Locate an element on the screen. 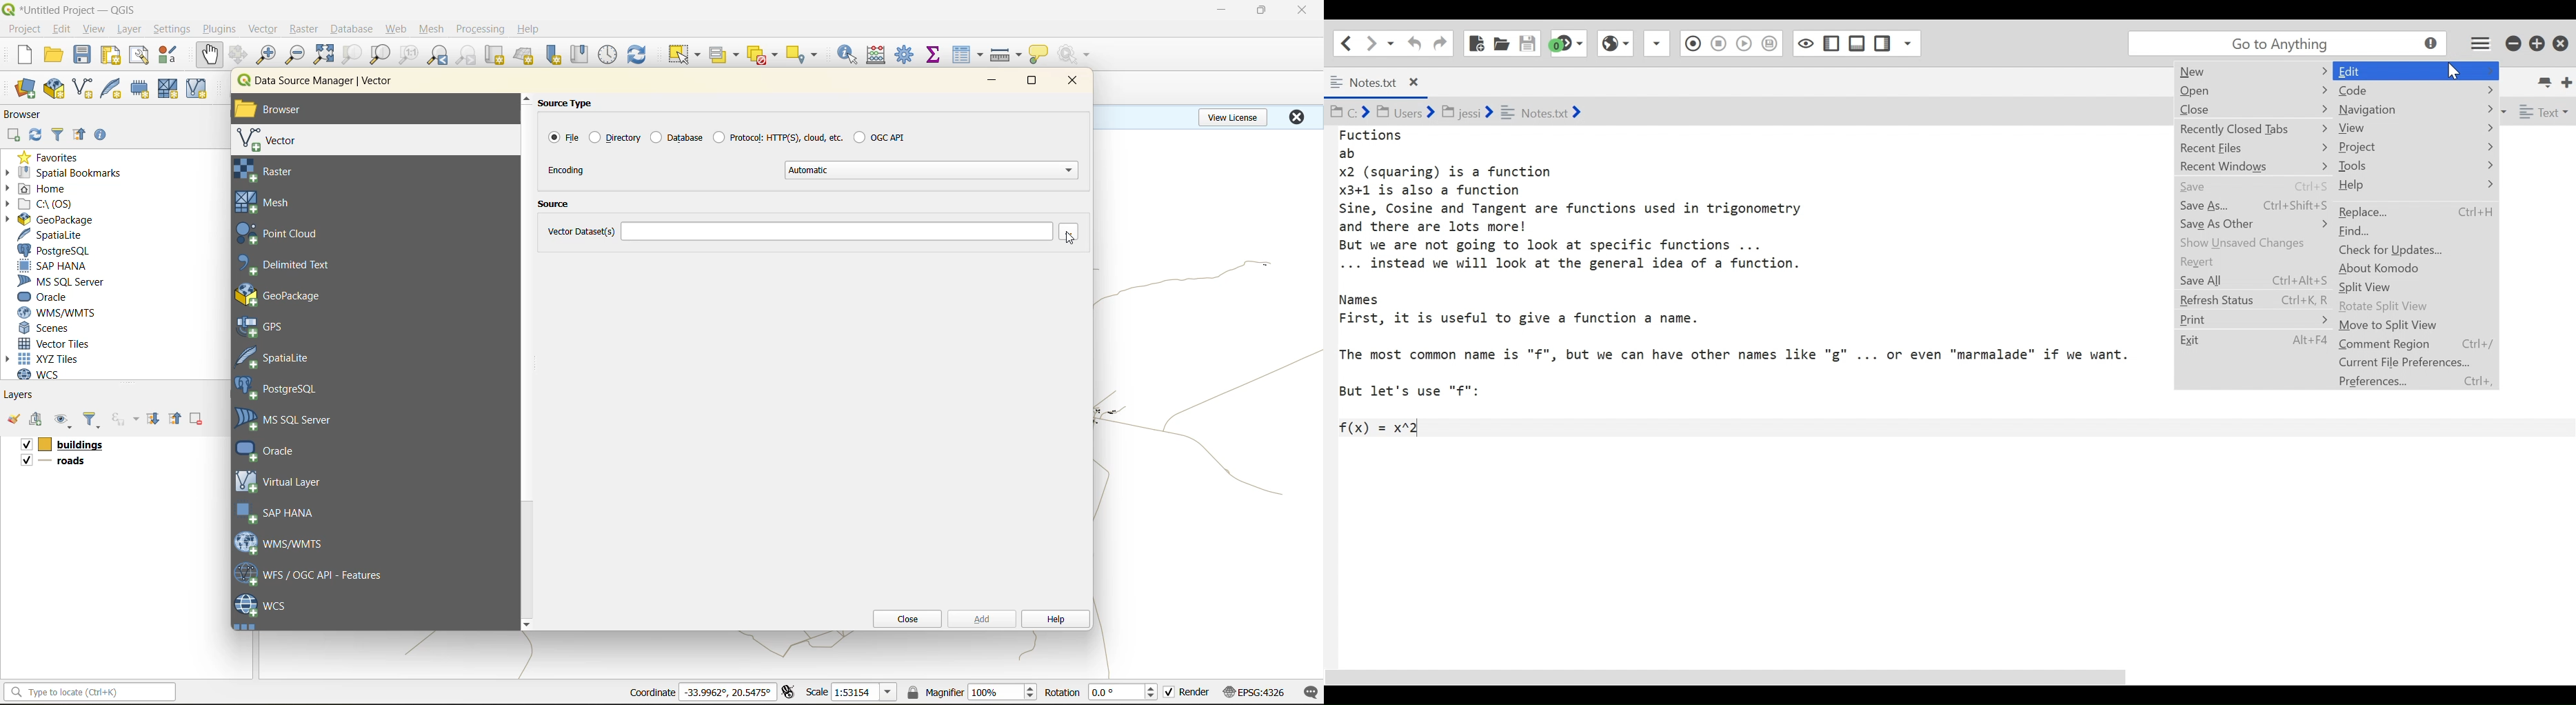 The width and height of the screenshot is (2576, 728). wfs/ogc api feaures is located at coordinates (316, 574).